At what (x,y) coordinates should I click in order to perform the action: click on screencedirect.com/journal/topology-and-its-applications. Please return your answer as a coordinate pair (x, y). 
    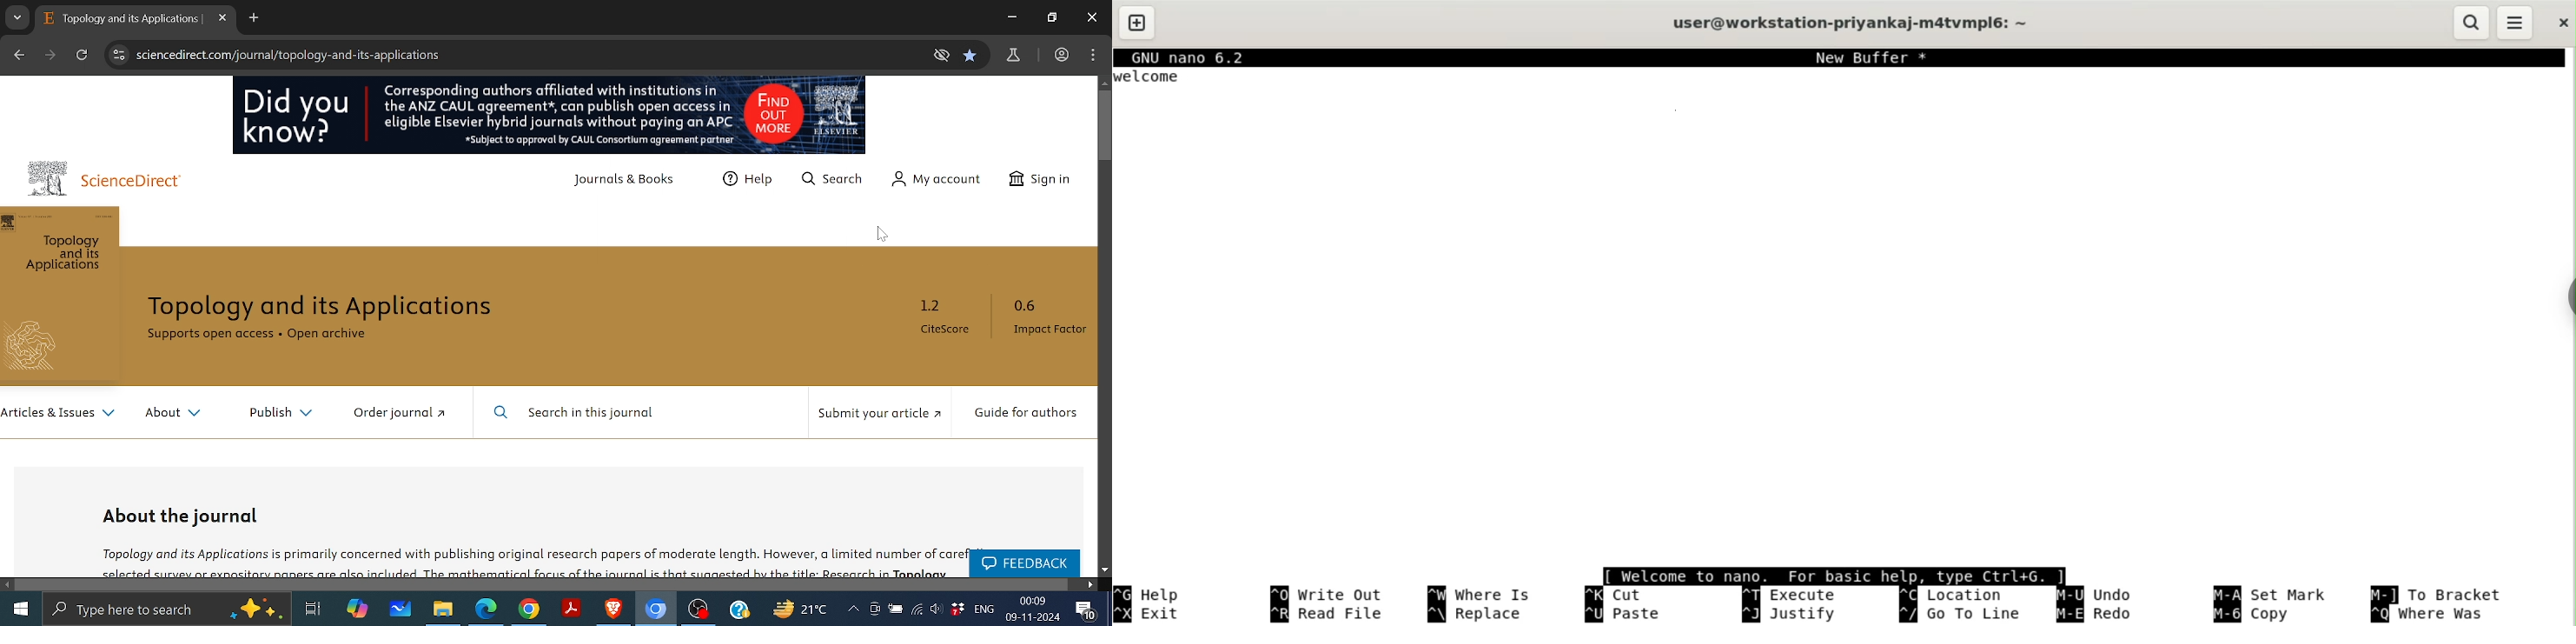
    Looking at the image, I should click on (294, 56).